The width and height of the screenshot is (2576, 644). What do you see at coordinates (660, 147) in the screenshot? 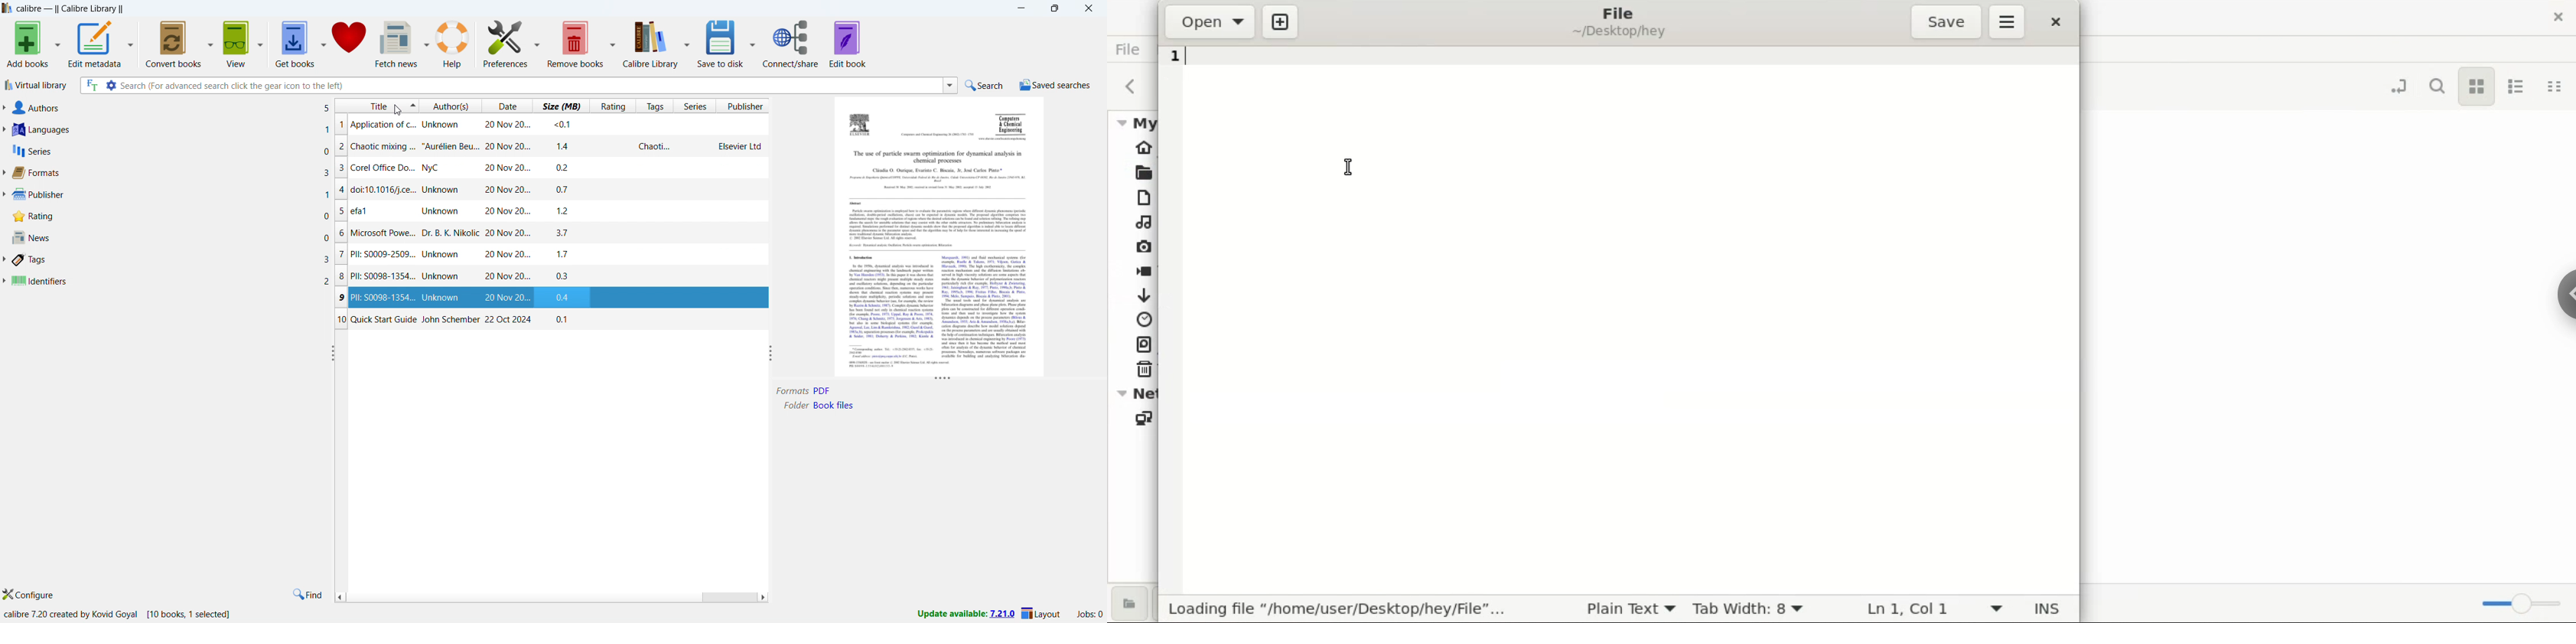
I see `Chaoti...` at bounding box center [660, 147].